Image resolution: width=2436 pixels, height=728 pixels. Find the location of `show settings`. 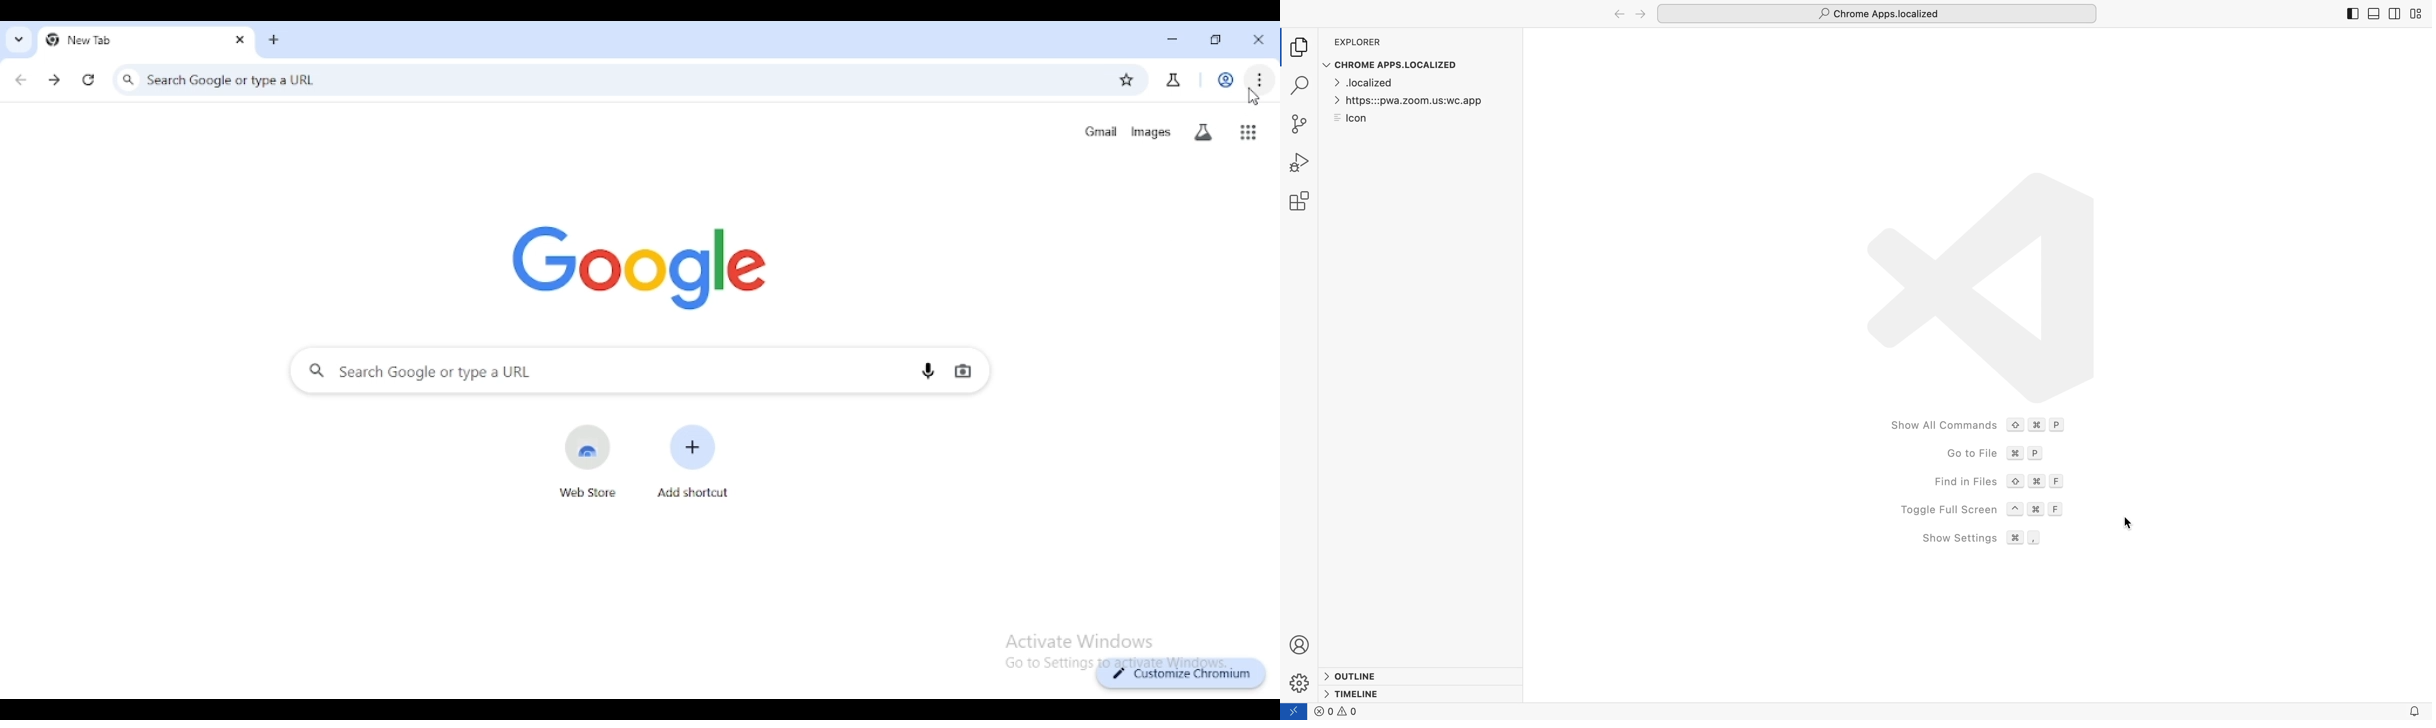

show settings is located at coordinates (1983, 538).